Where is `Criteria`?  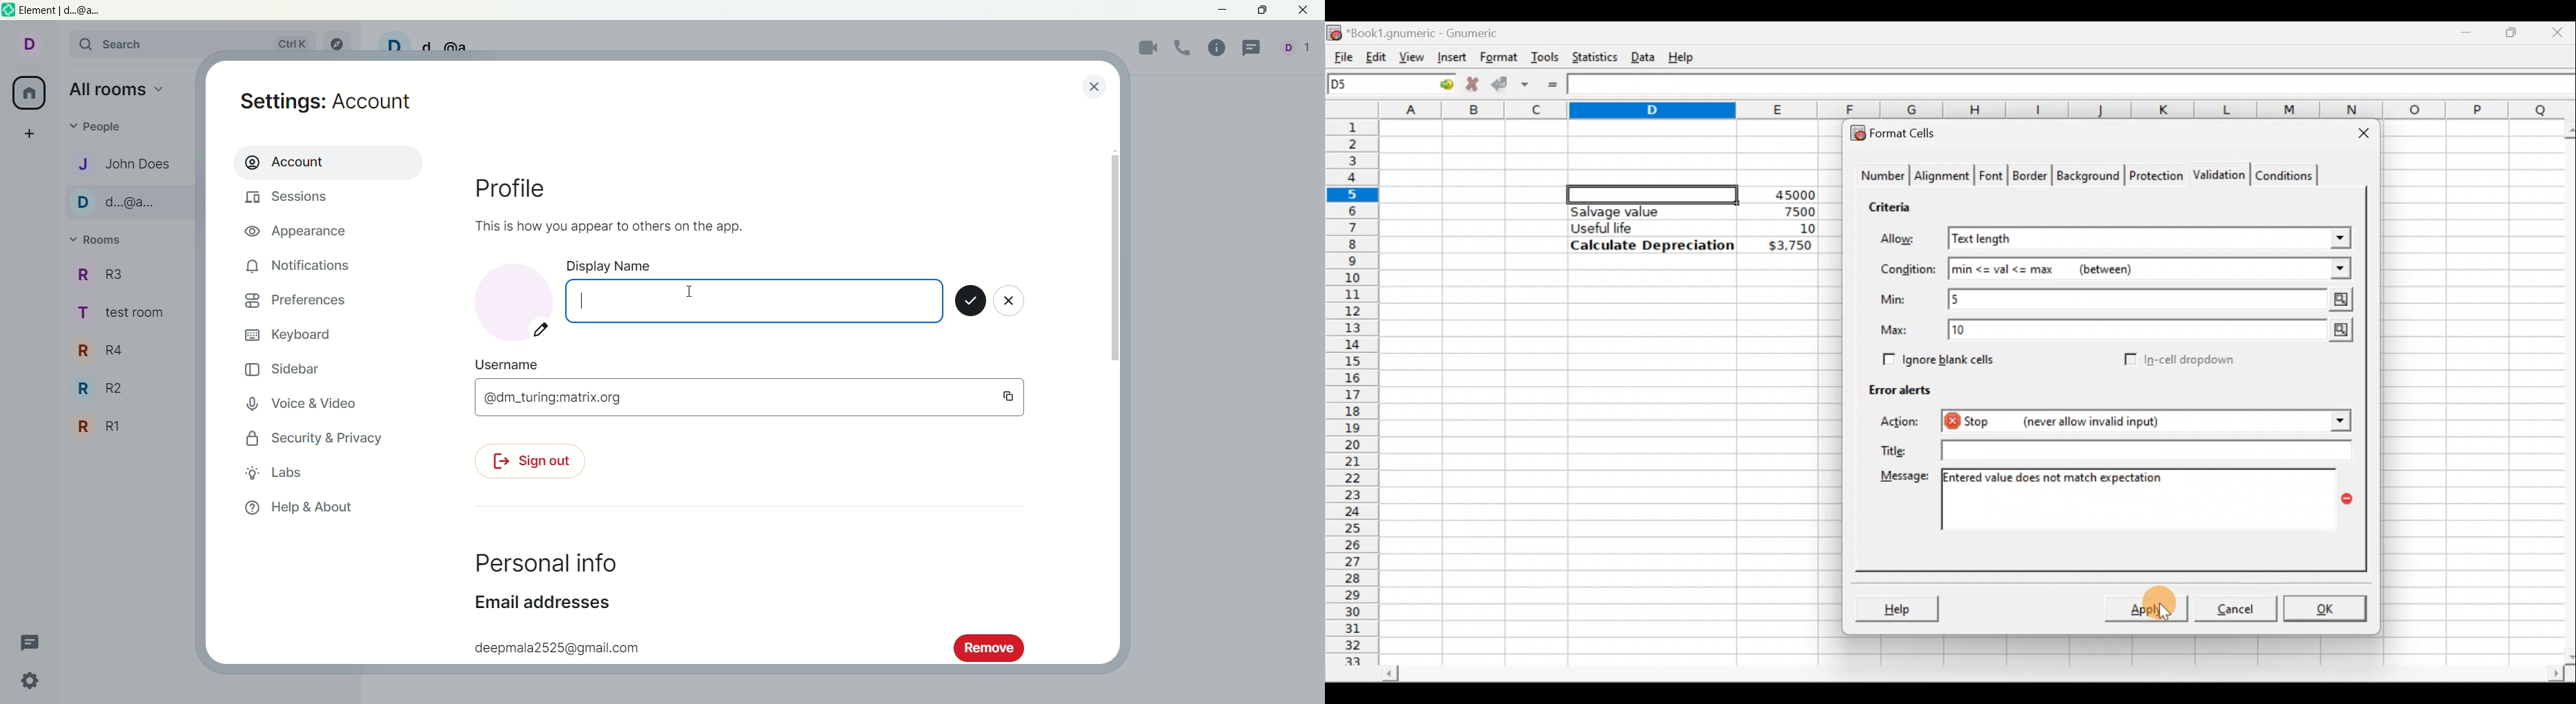
Criteria is located at coordinates (1895, 205).